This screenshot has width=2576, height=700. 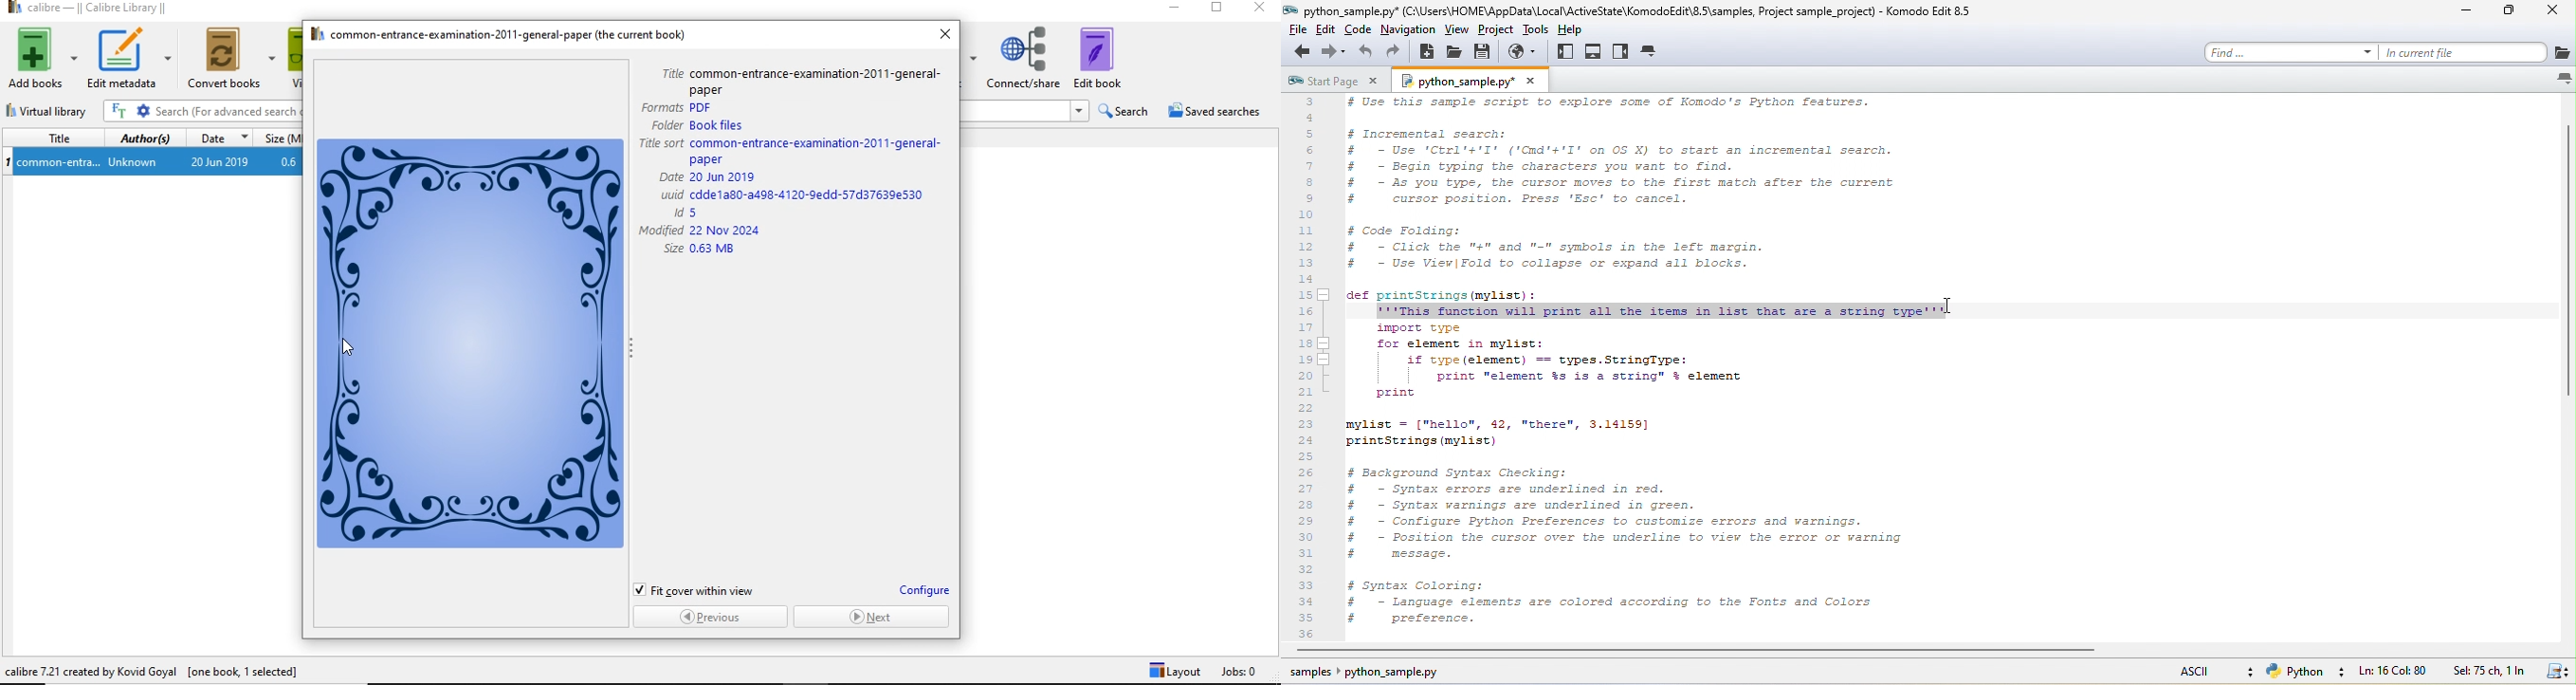 What do you see at coordinates (924, 591) in the screenshot?
I see `configure` at bounding box center [924, 591].